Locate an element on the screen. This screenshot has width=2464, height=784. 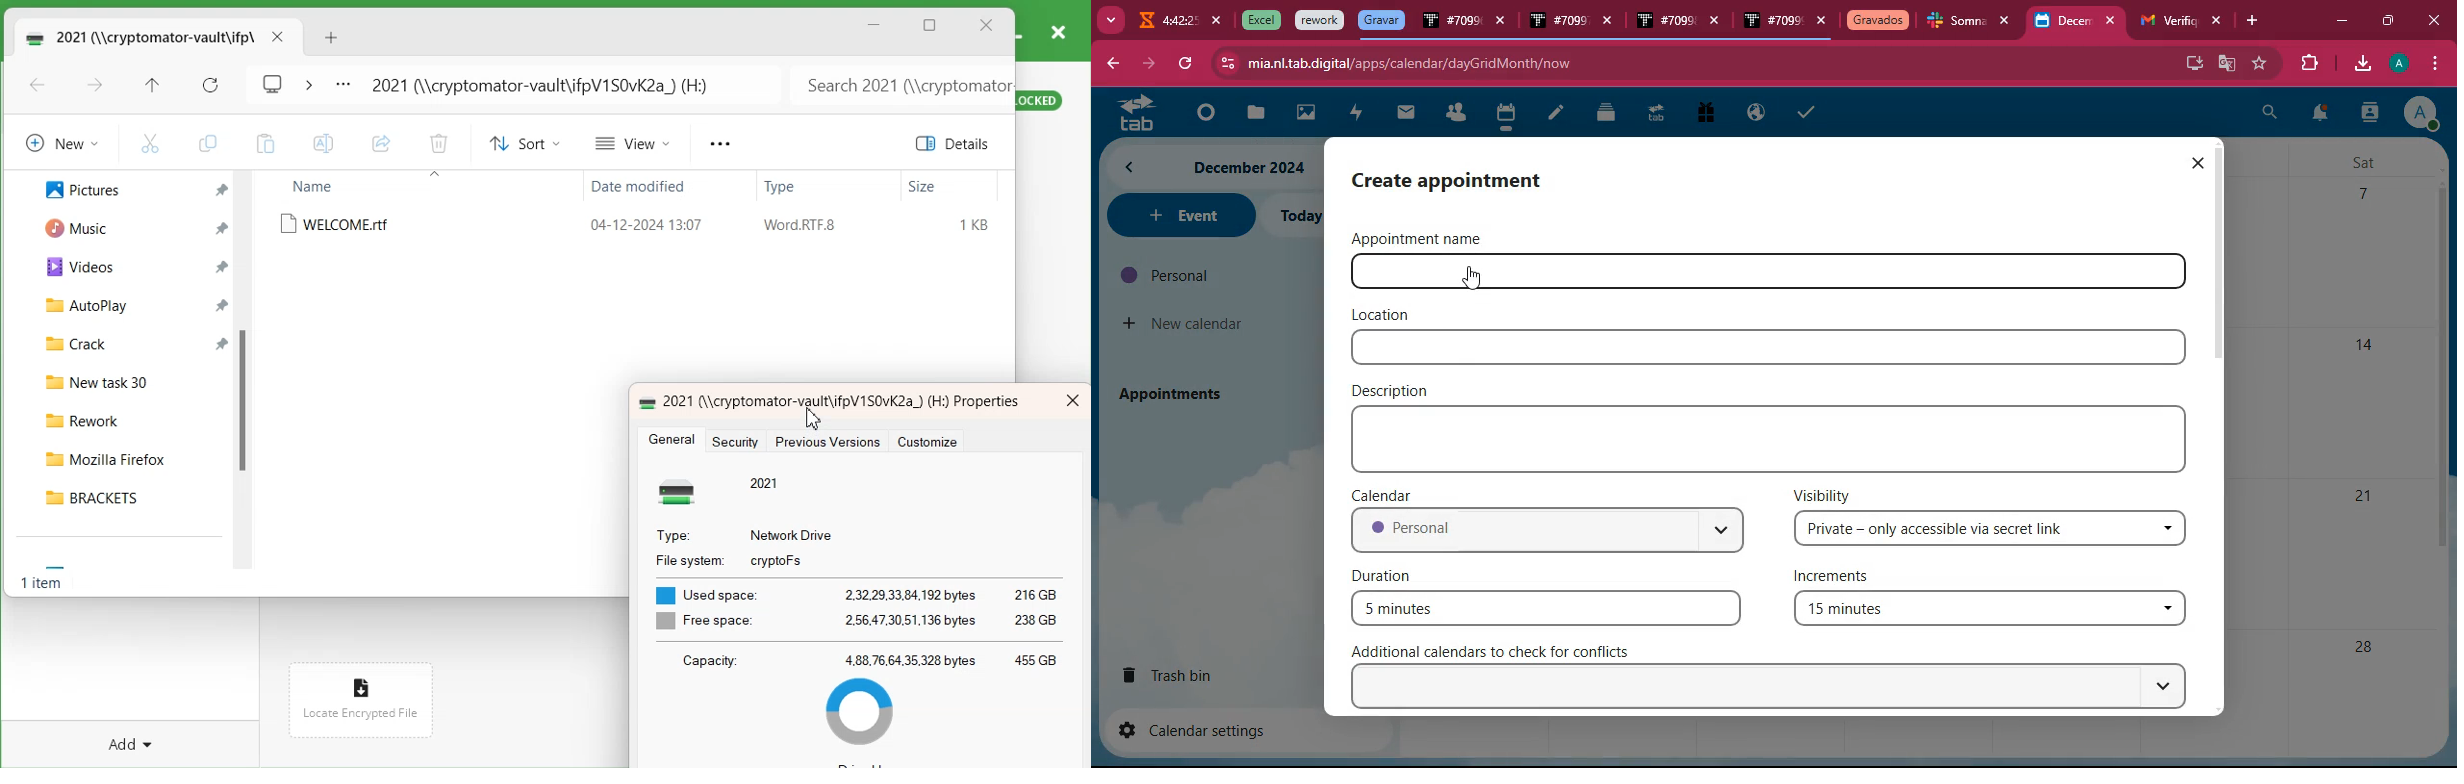
trash bin is located at coordinates (1187, 674).